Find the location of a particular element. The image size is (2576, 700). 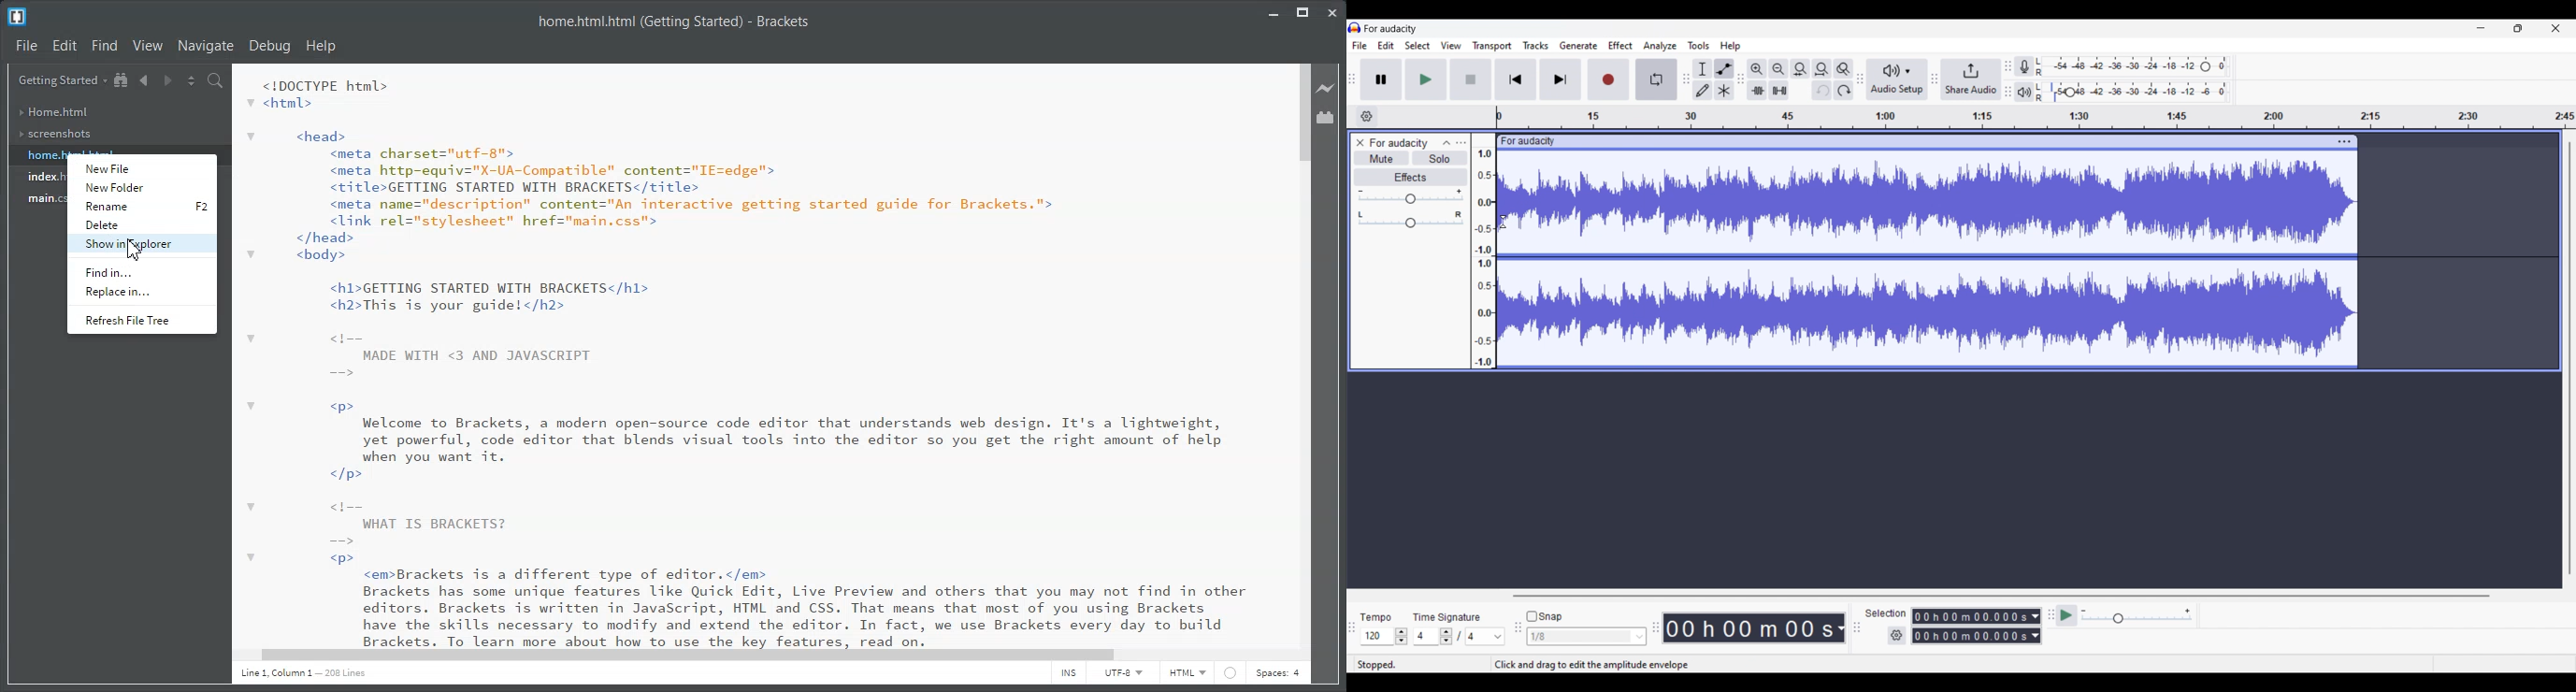

Screenshots is located at coordinates (55, 135).